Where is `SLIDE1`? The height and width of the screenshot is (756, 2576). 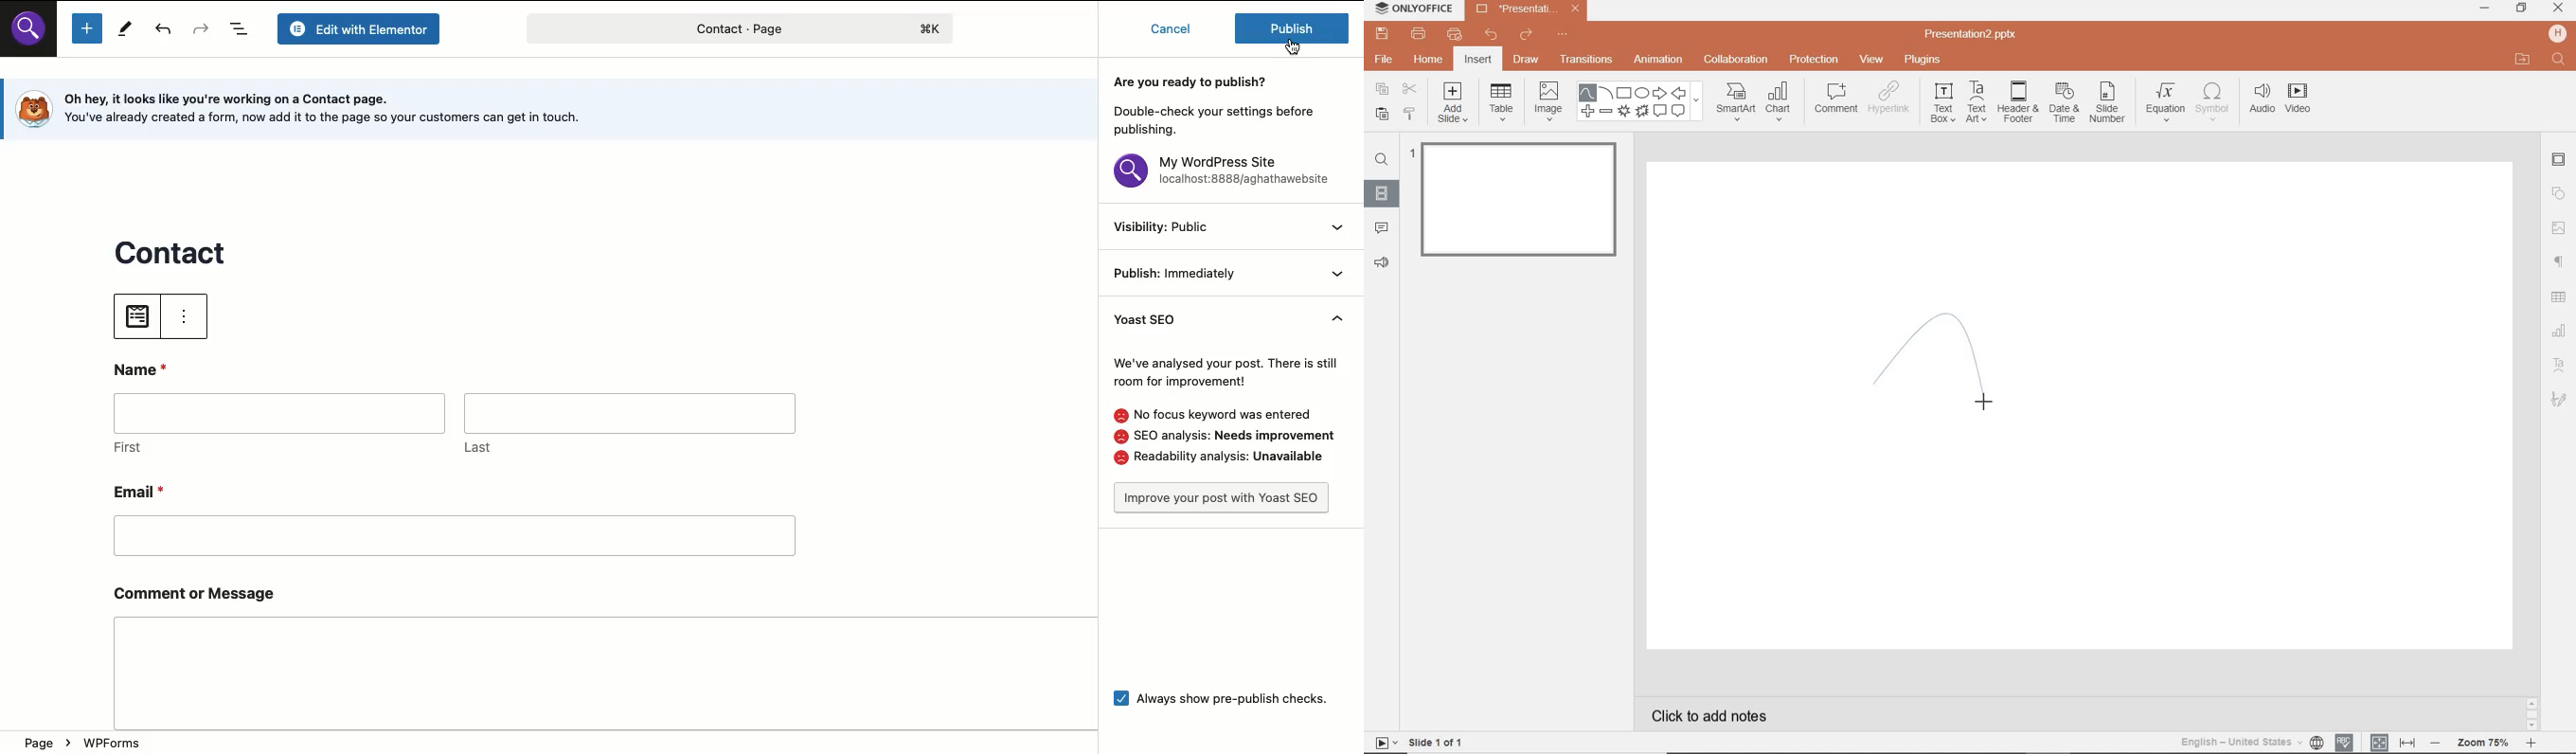 SLIDE1 is located at coordinates (1515, 204).